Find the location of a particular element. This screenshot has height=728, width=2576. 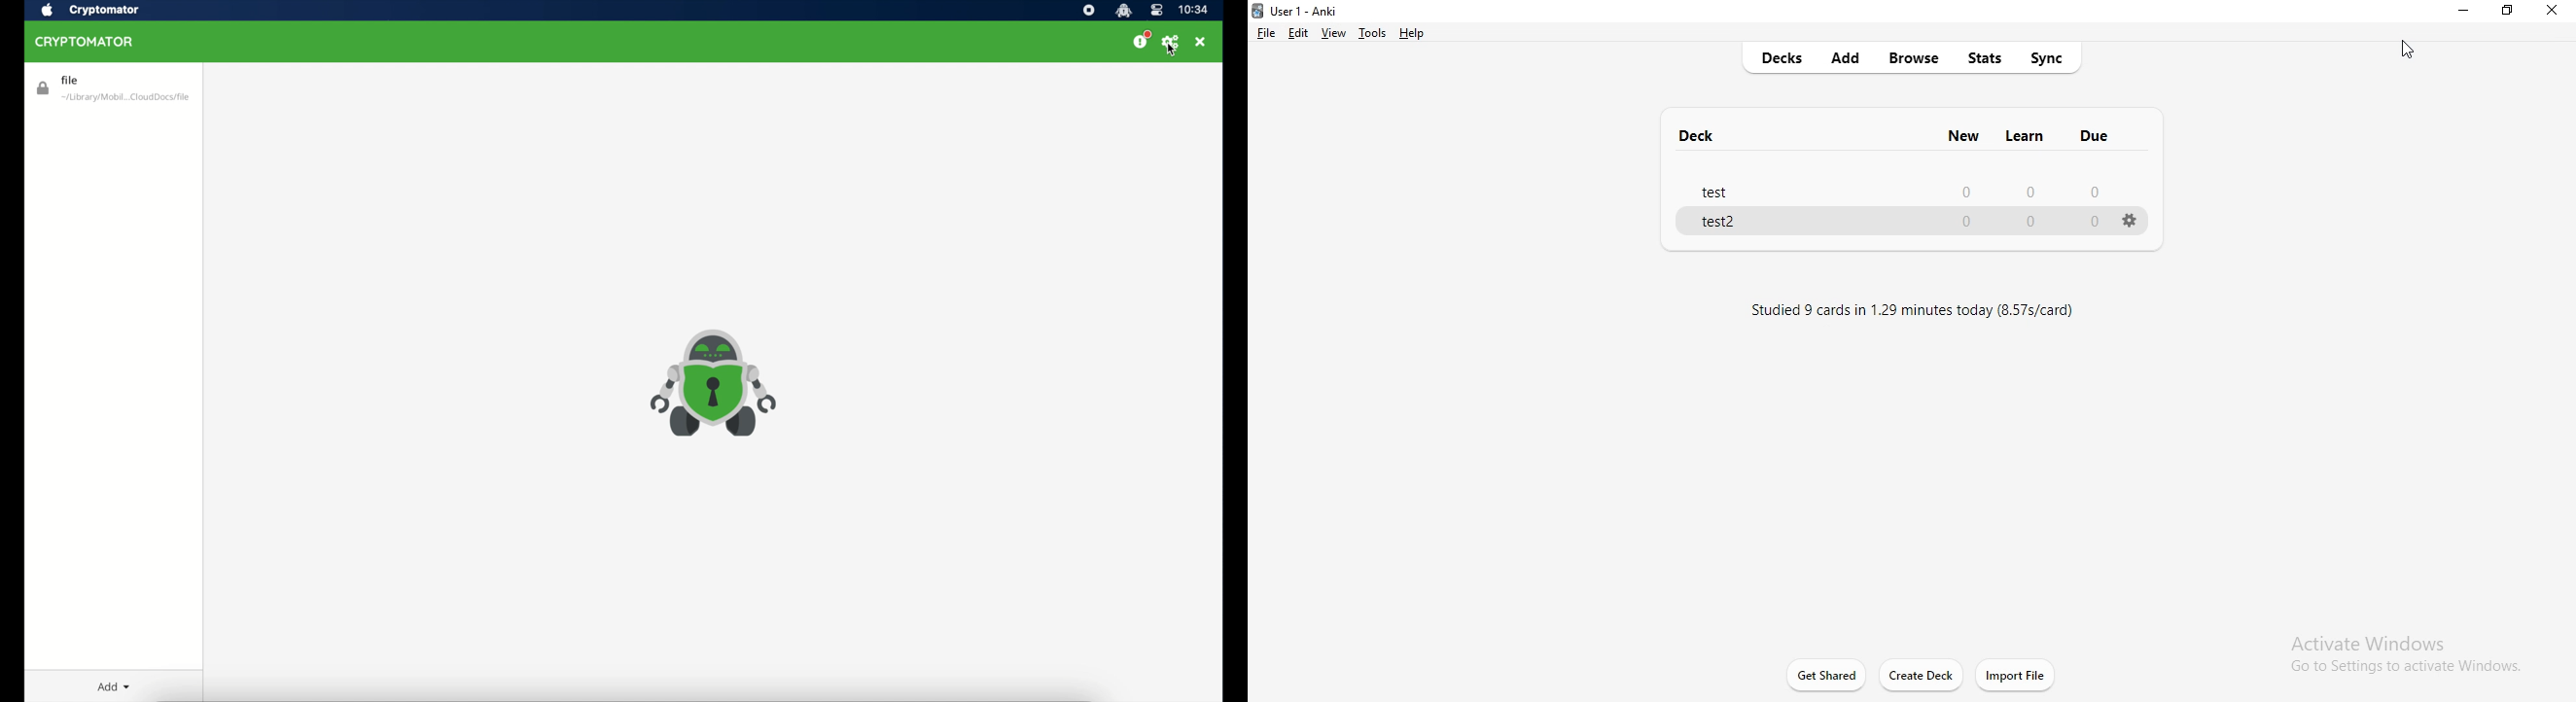

0 is located at coordinates (2098, 189).